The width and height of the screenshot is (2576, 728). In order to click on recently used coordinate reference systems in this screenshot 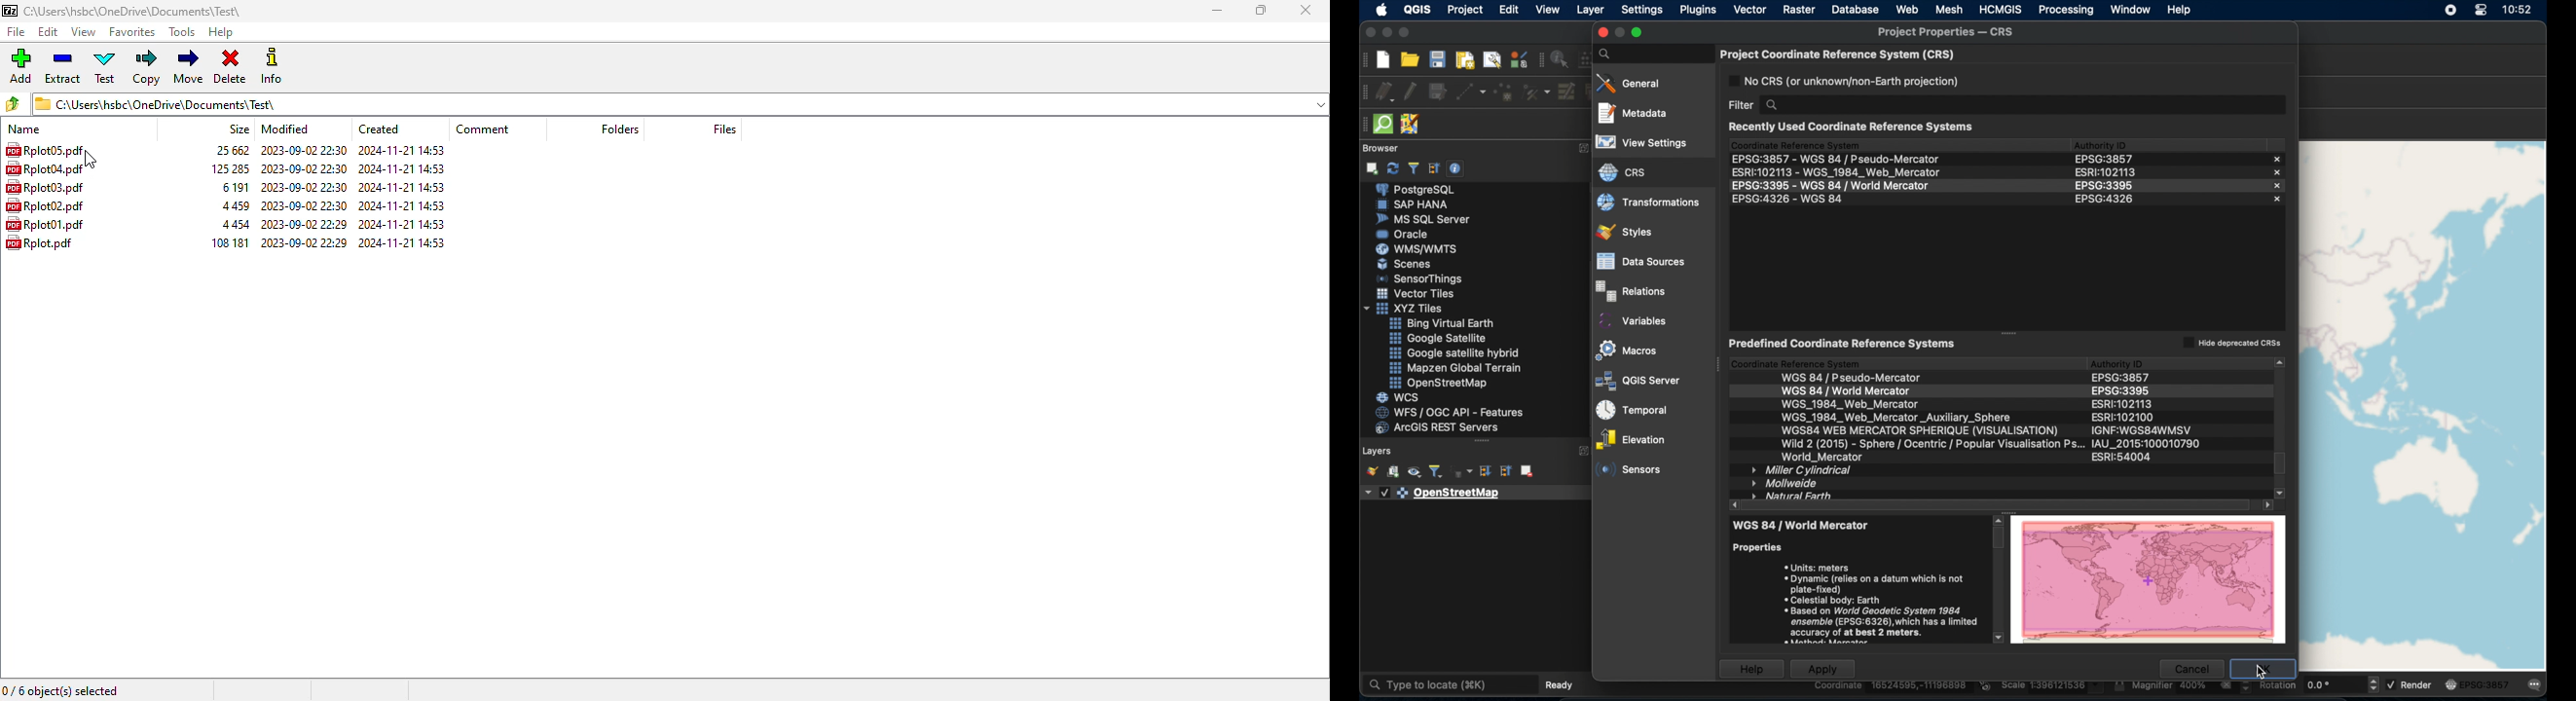, I will do `click(1853, 127)`.